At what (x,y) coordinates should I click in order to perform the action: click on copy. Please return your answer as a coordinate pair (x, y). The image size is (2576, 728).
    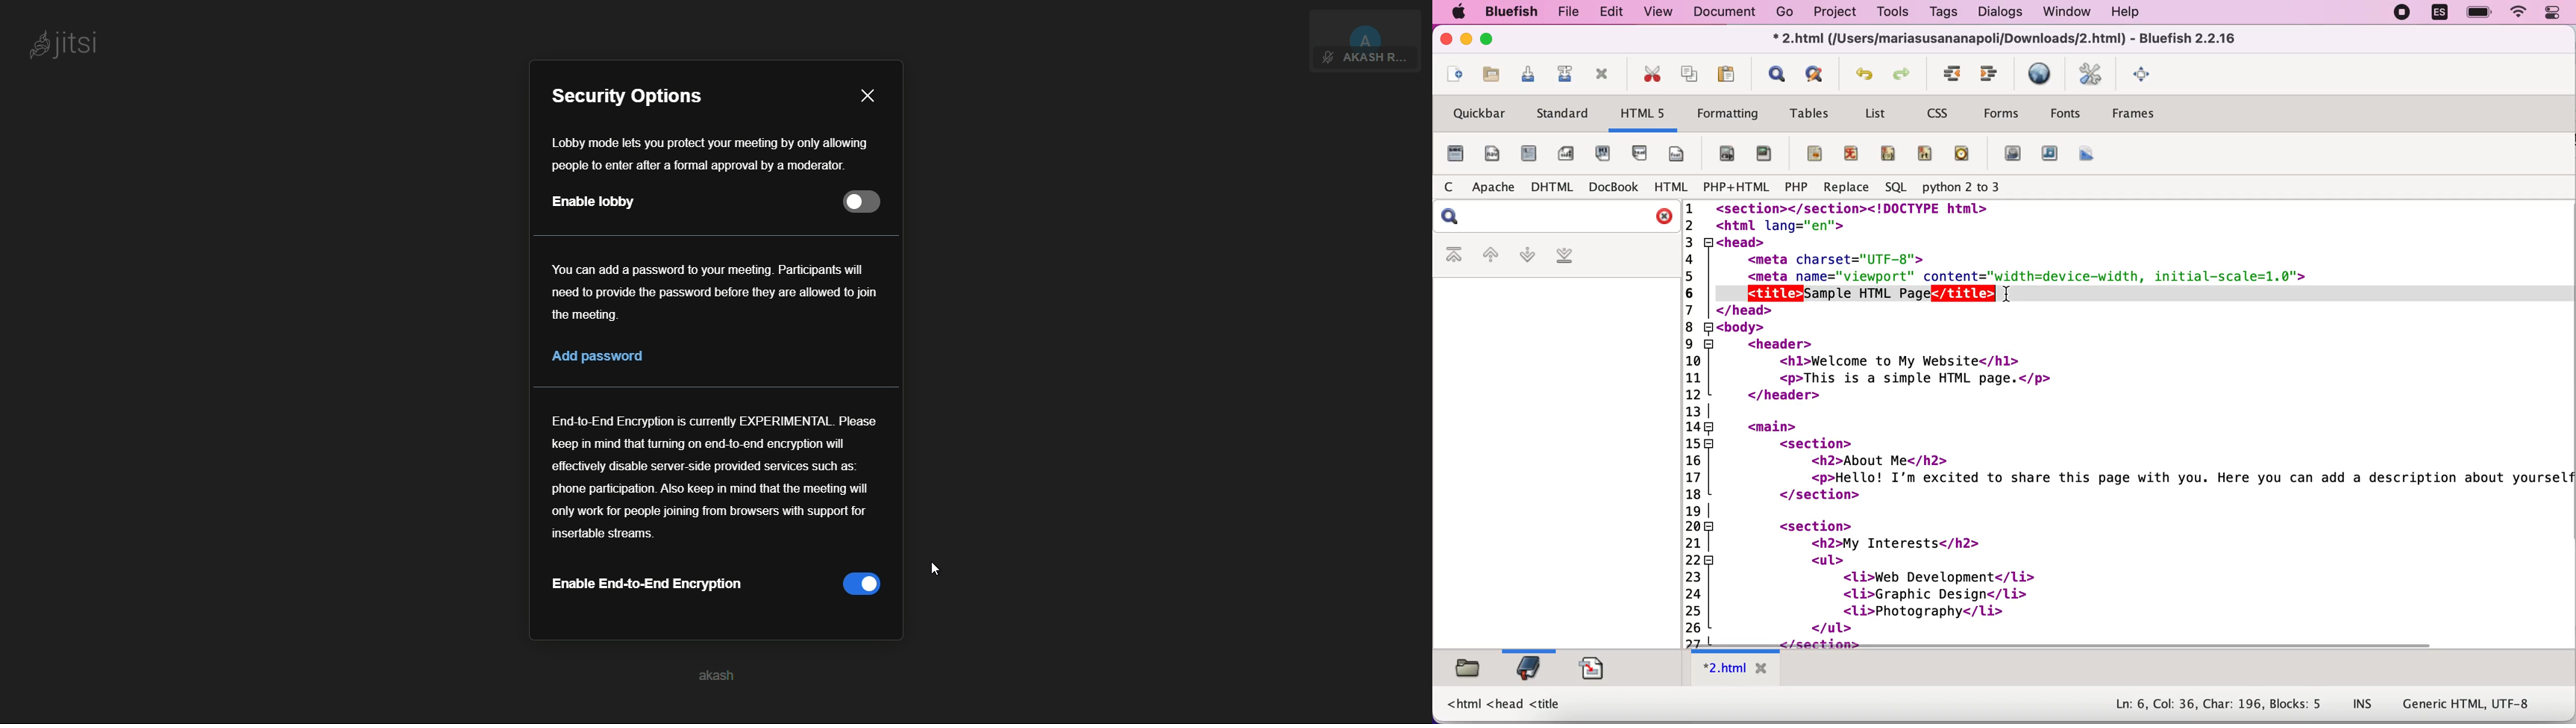
    Looking at the image, I should click on (1690, 75).